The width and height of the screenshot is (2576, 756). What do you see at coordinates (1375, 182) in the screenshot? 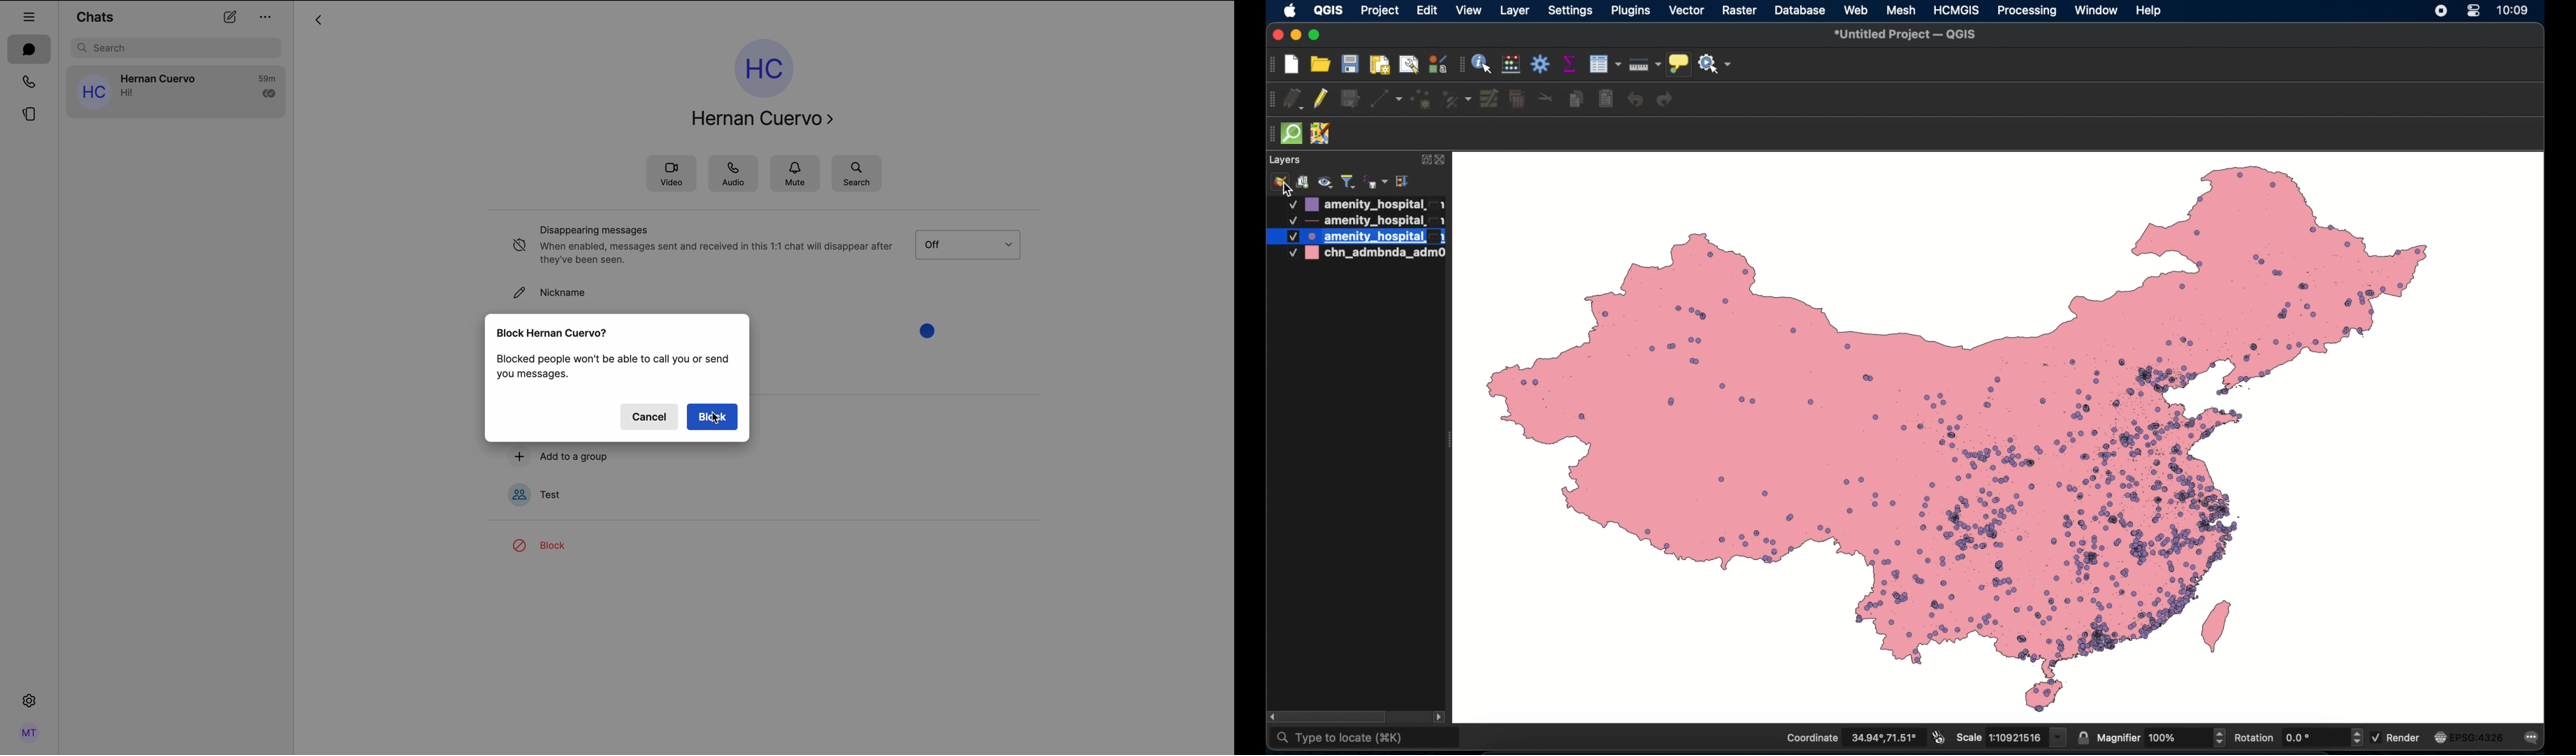
I see `filter legend by expression` at bounding box center [1375, 182].